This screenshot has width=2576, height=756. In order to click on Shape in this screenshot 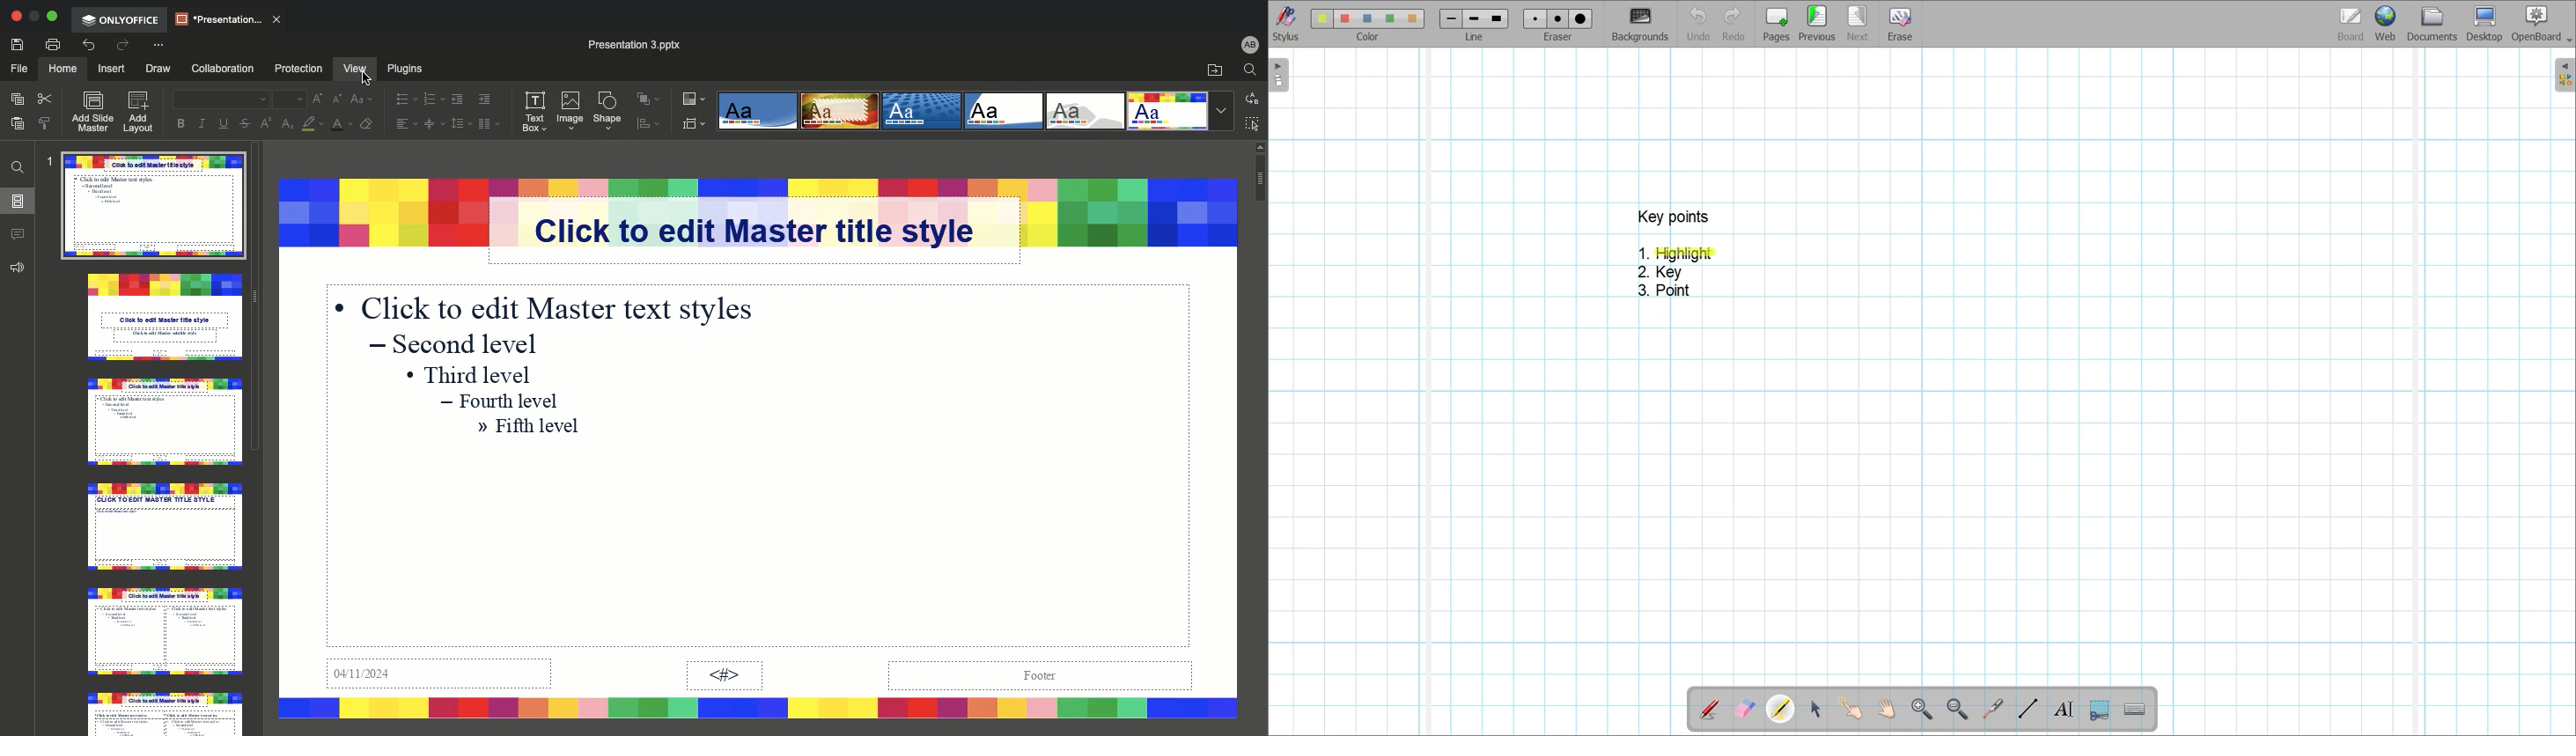, I will do `click(609, 113)`.